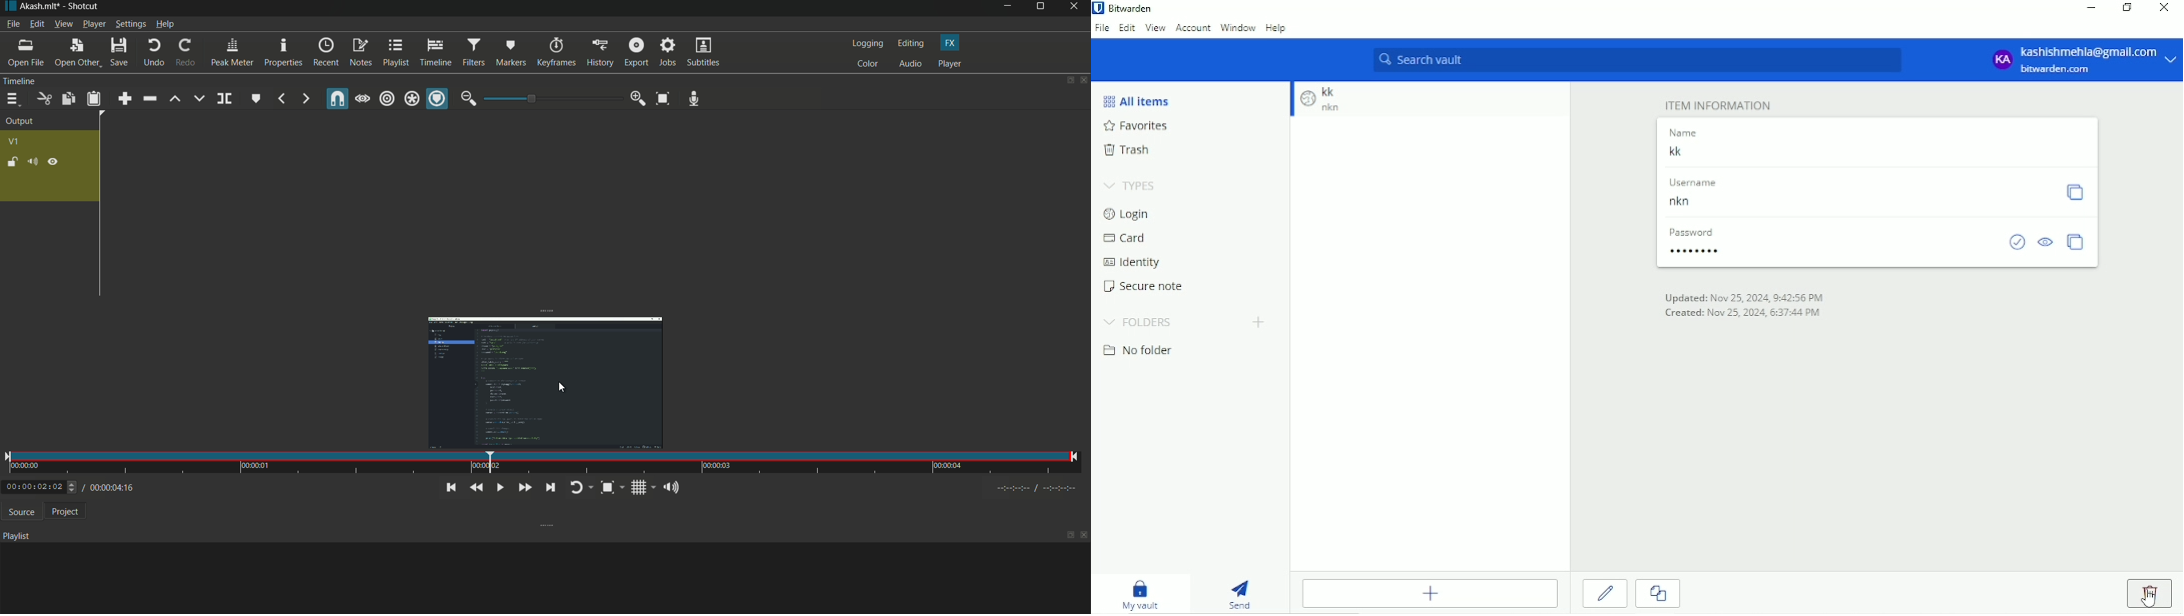 This screenshot has width=2184, height=616. What do you see at coordinates (450, 488) in the screenshot?
I see `skip to the previous point` at bounding box center [450, 488].